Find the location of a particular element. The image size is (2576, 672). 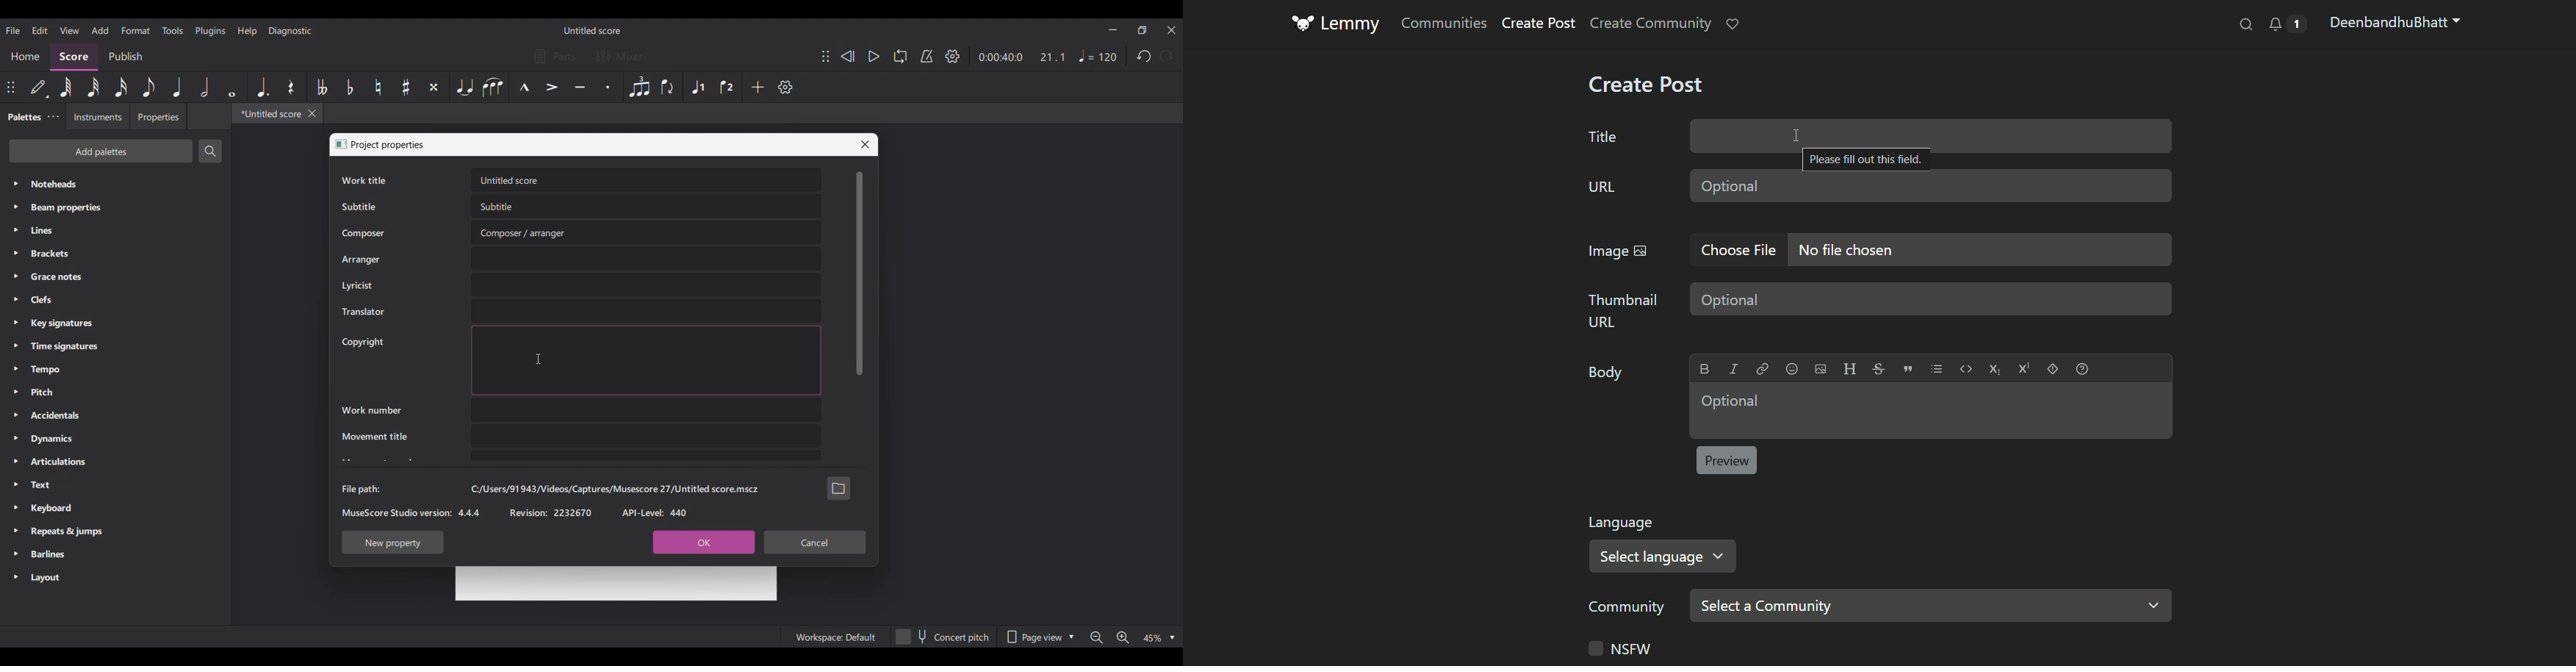

Barlines is located at coordinates (116, 554).